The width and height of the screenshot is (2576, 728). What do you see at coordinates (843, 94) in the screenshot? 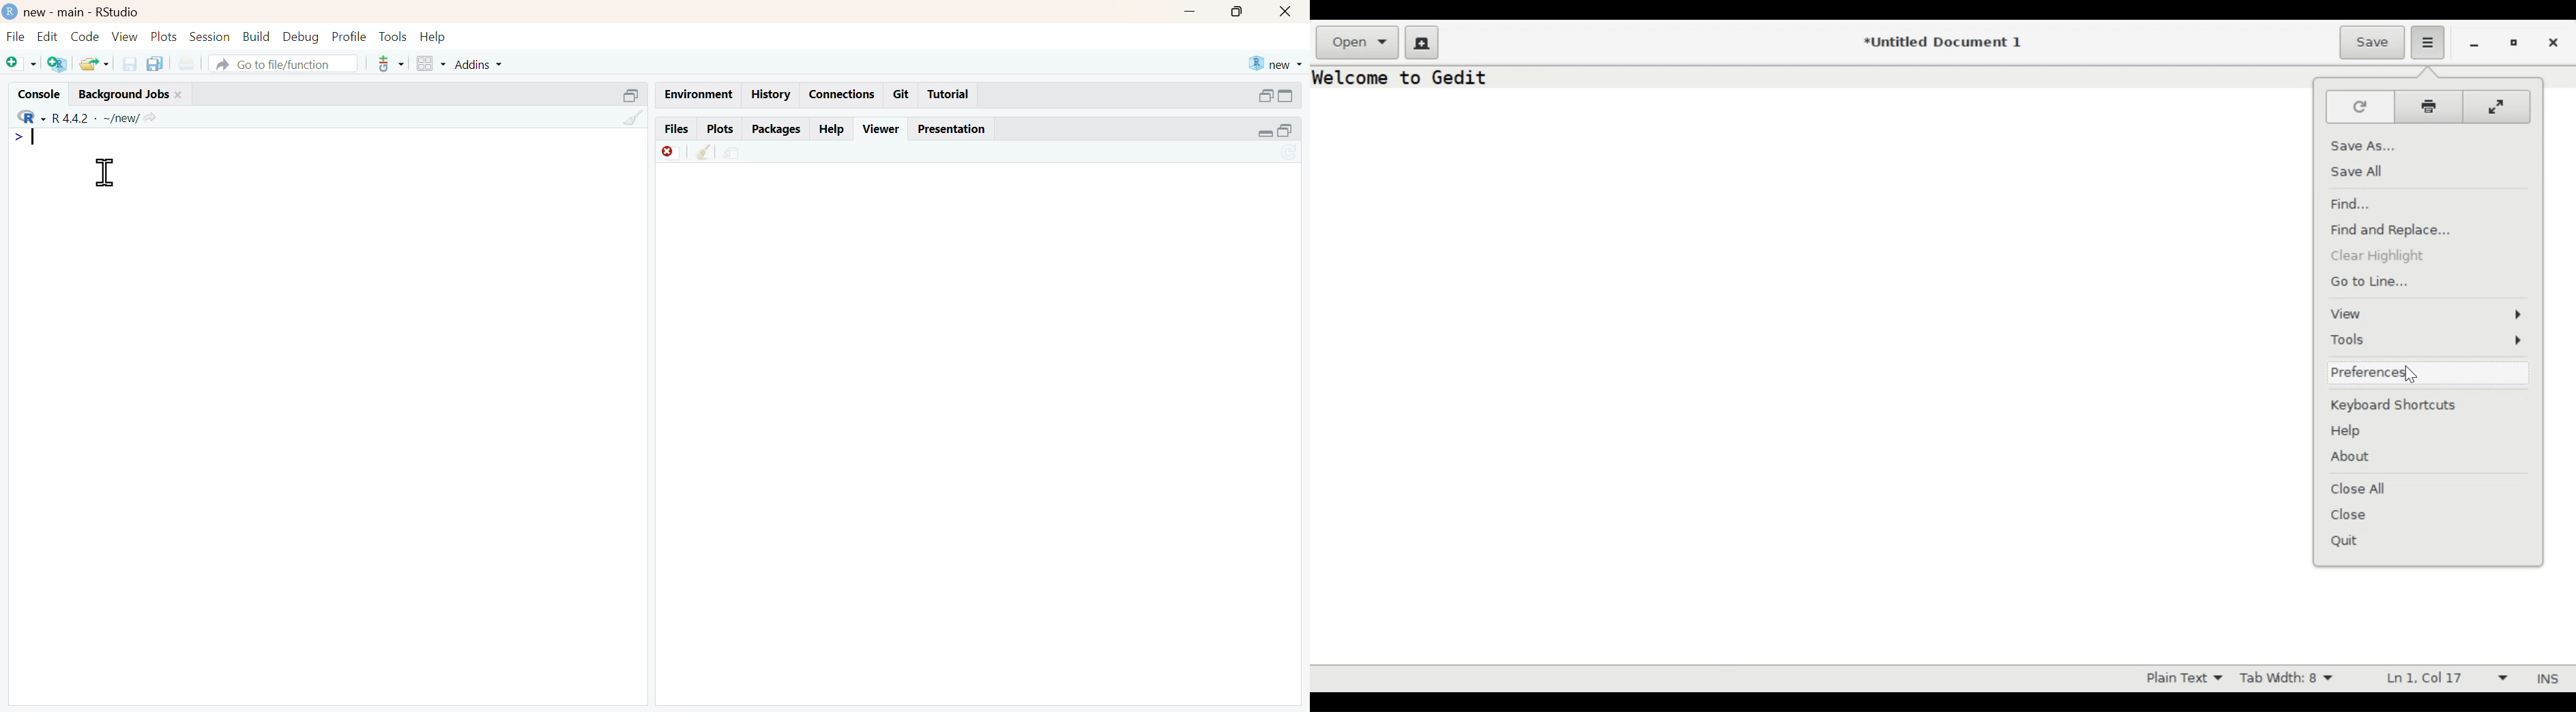
I see `connections` at bounding box center [843, 94].